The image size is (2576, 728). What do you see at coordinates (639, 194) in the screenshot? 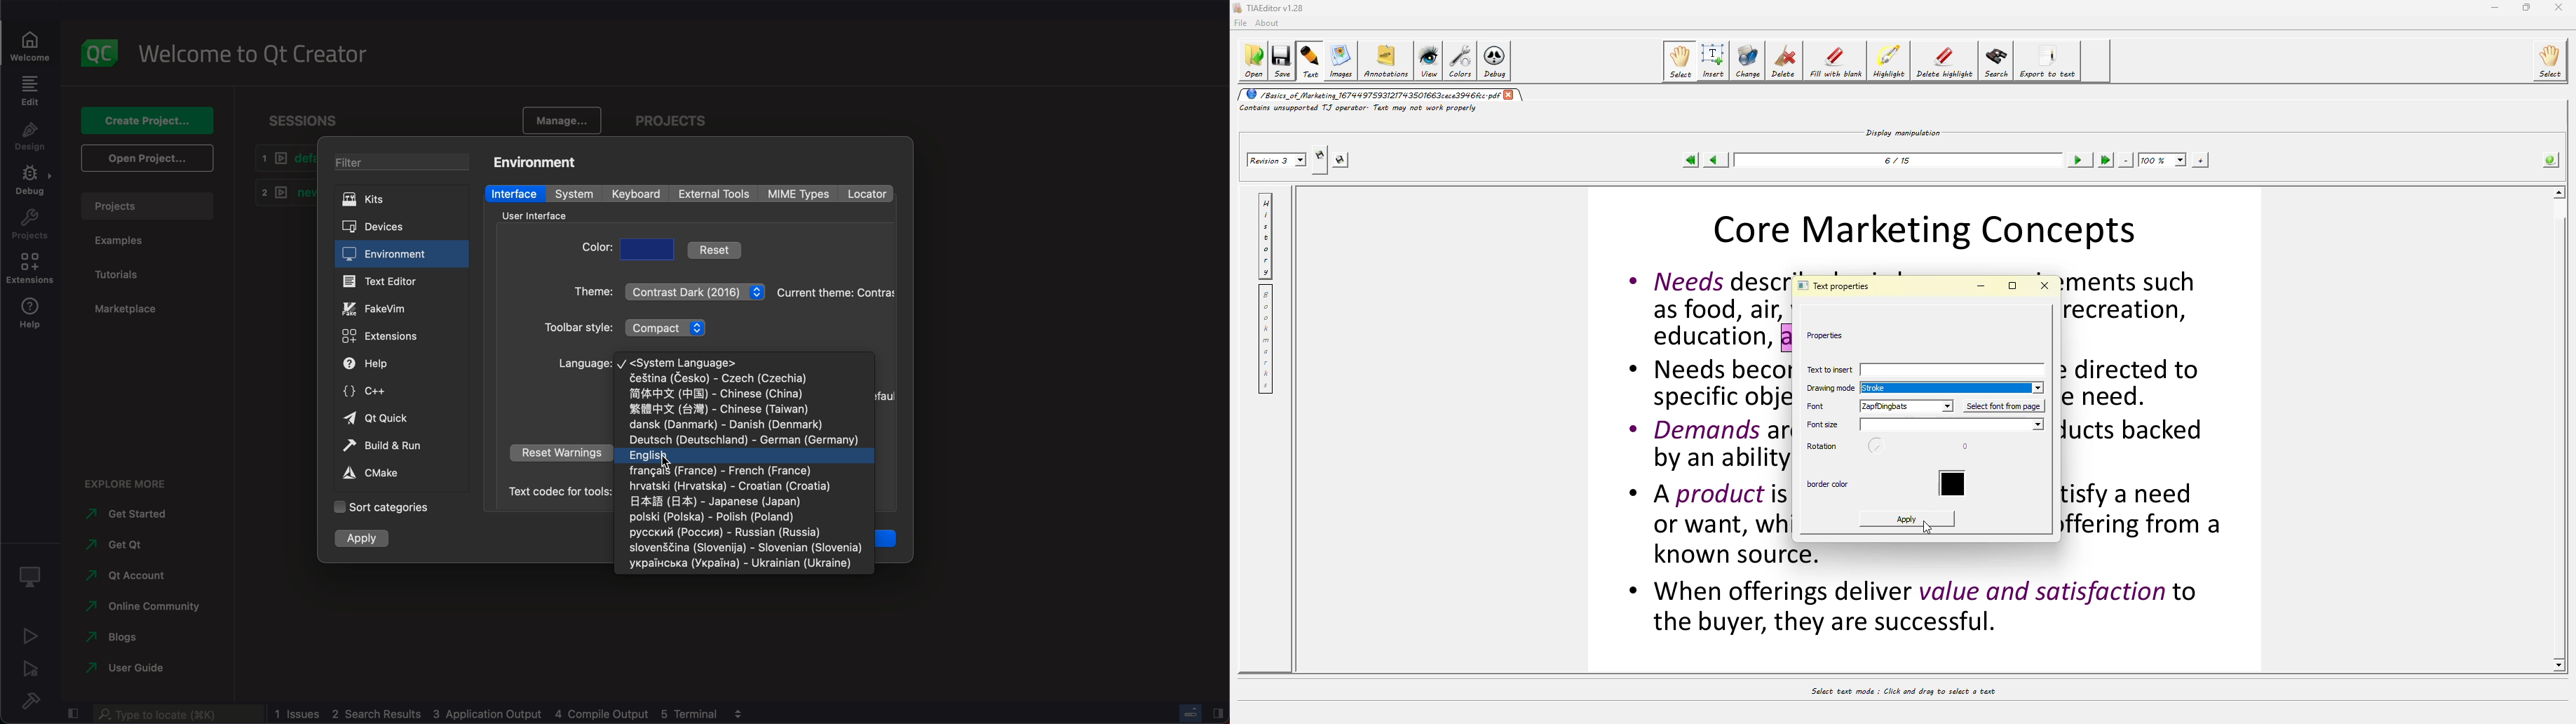
I see `keyboard` at bounding box center [639, 194].